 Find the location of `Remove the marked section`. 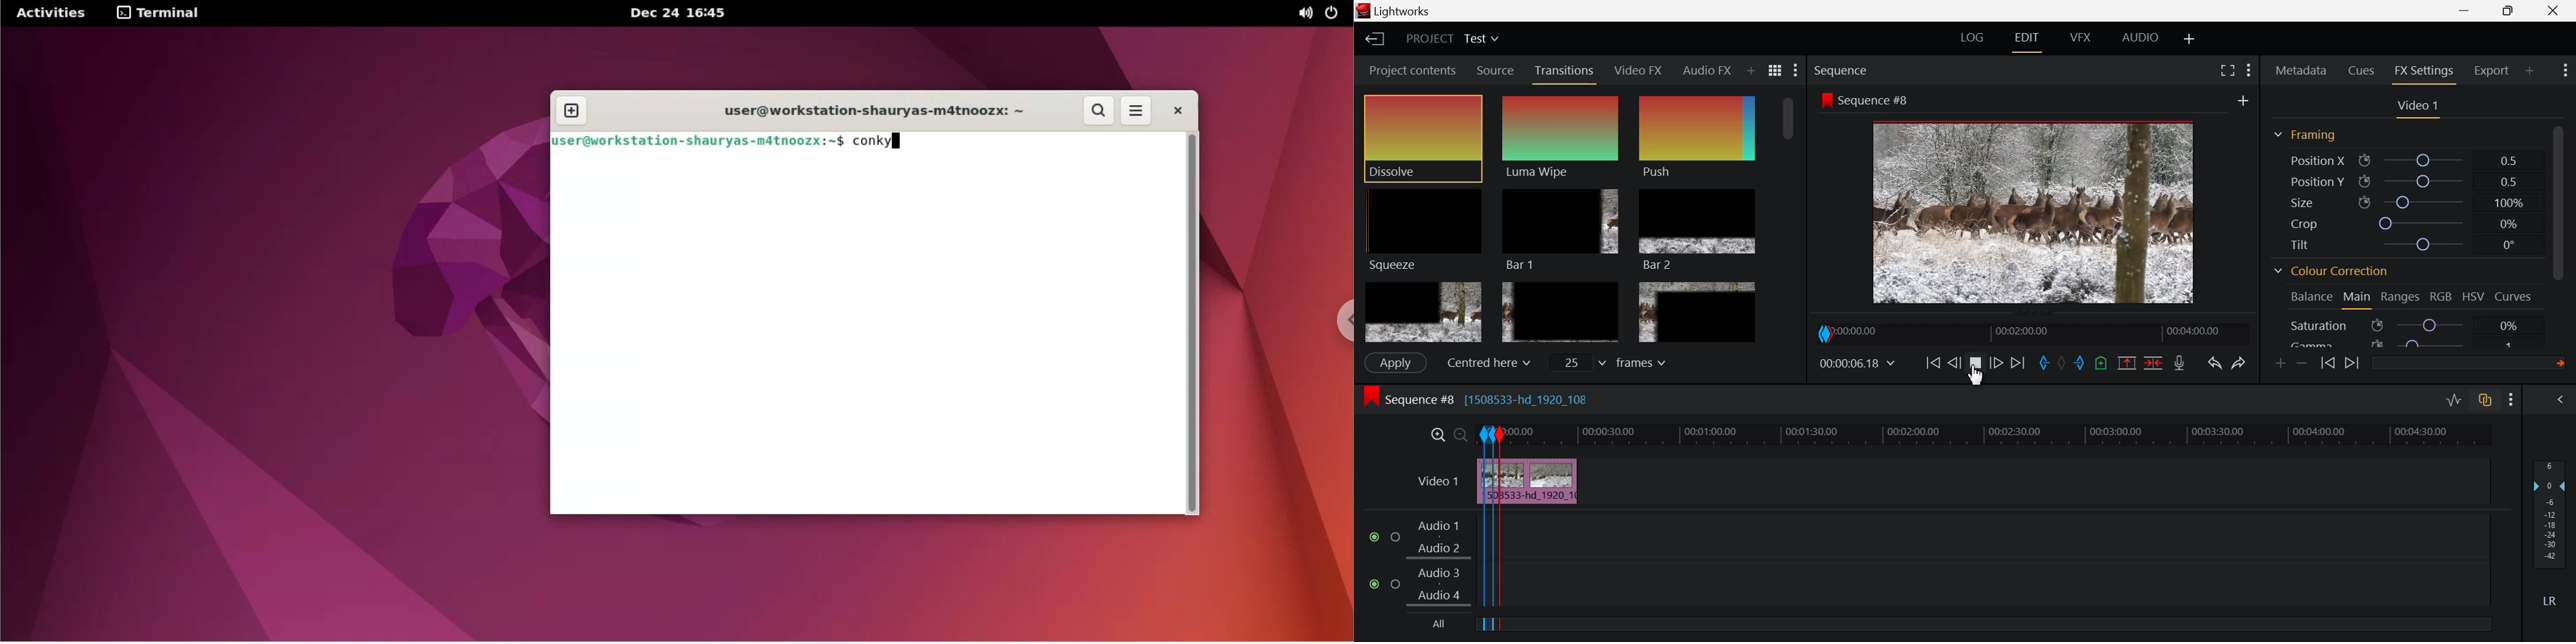

Remove the marked section is located at coordinates (2127, 361).